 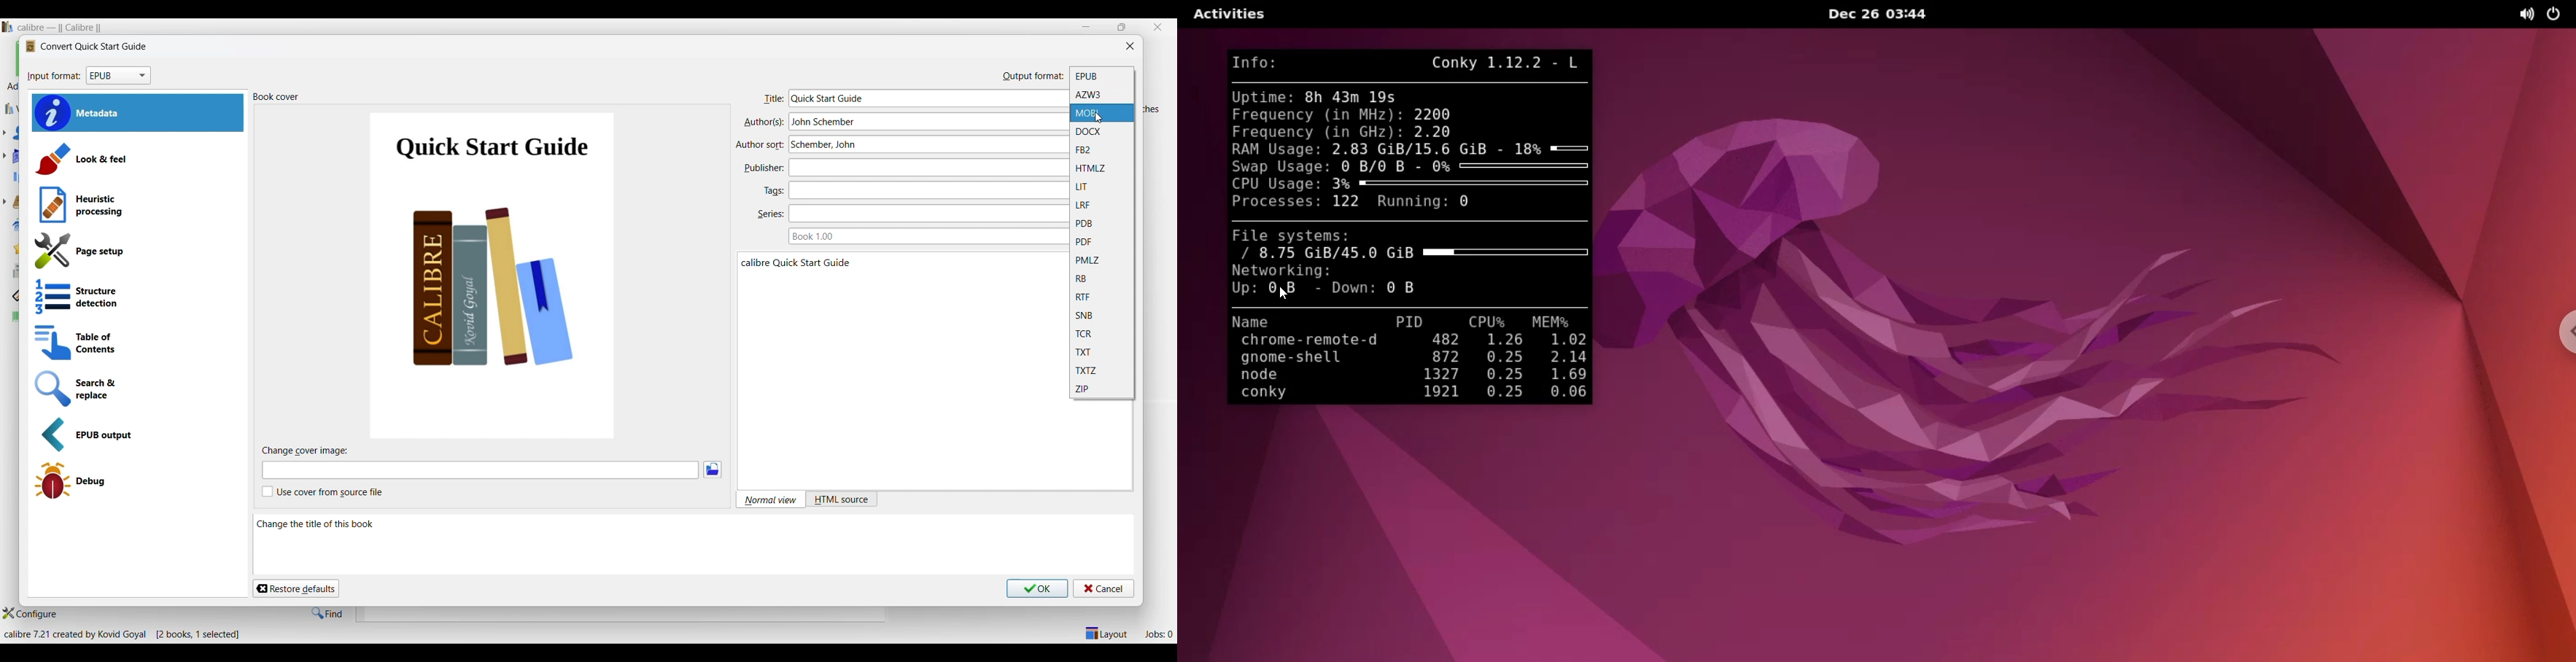 What do you see at coordinates (713, 470) in the screenshot?
I see `Browse image` at bounding box center [713, 470].